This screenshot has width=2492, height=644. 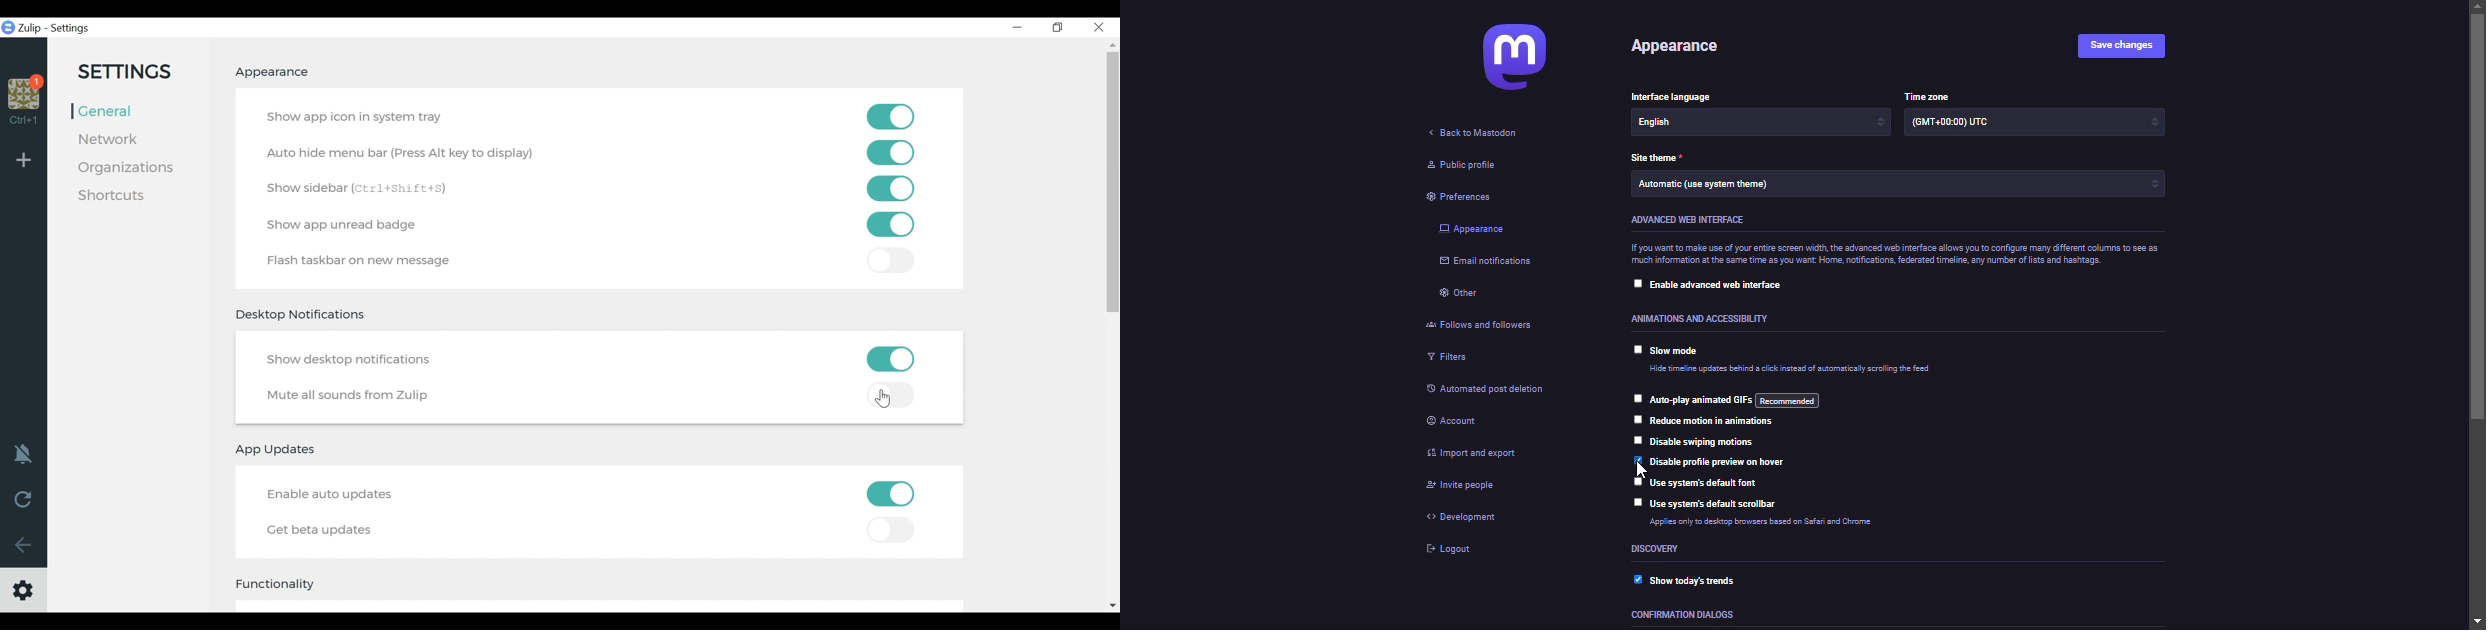 What do you see at coordinates (1725, 286) in the screenshot?
I see `enable advanced web interface` at bounding box center [1725, 286].